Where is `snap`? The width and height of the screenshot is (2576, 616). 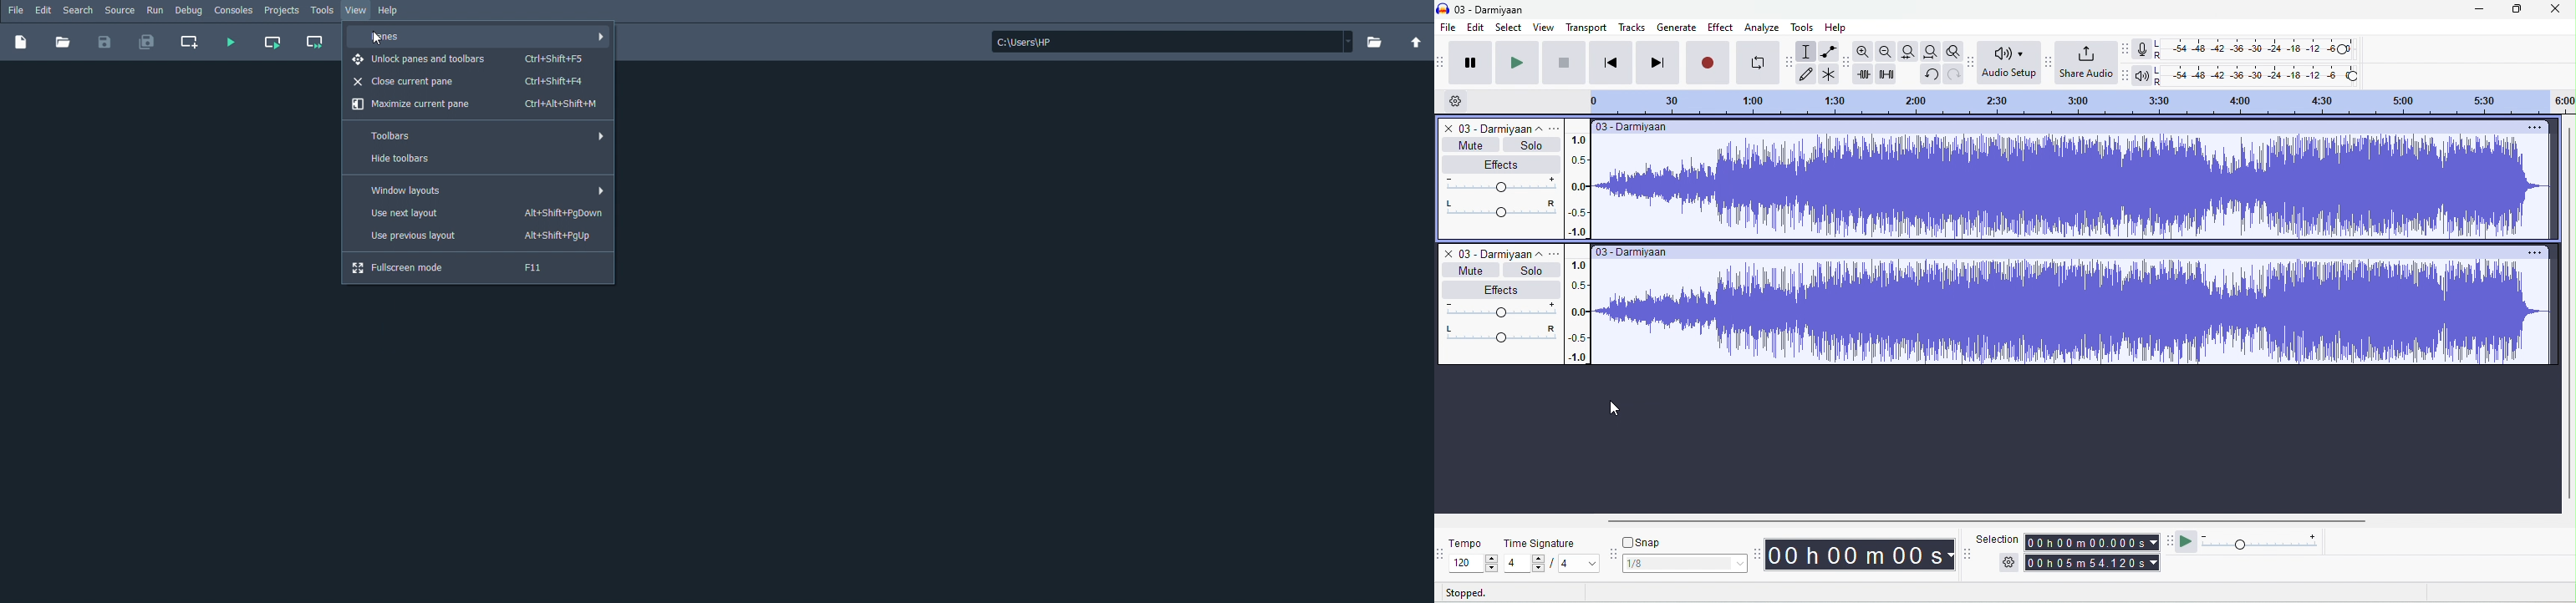 snap is located at coordinates (1643, 542).